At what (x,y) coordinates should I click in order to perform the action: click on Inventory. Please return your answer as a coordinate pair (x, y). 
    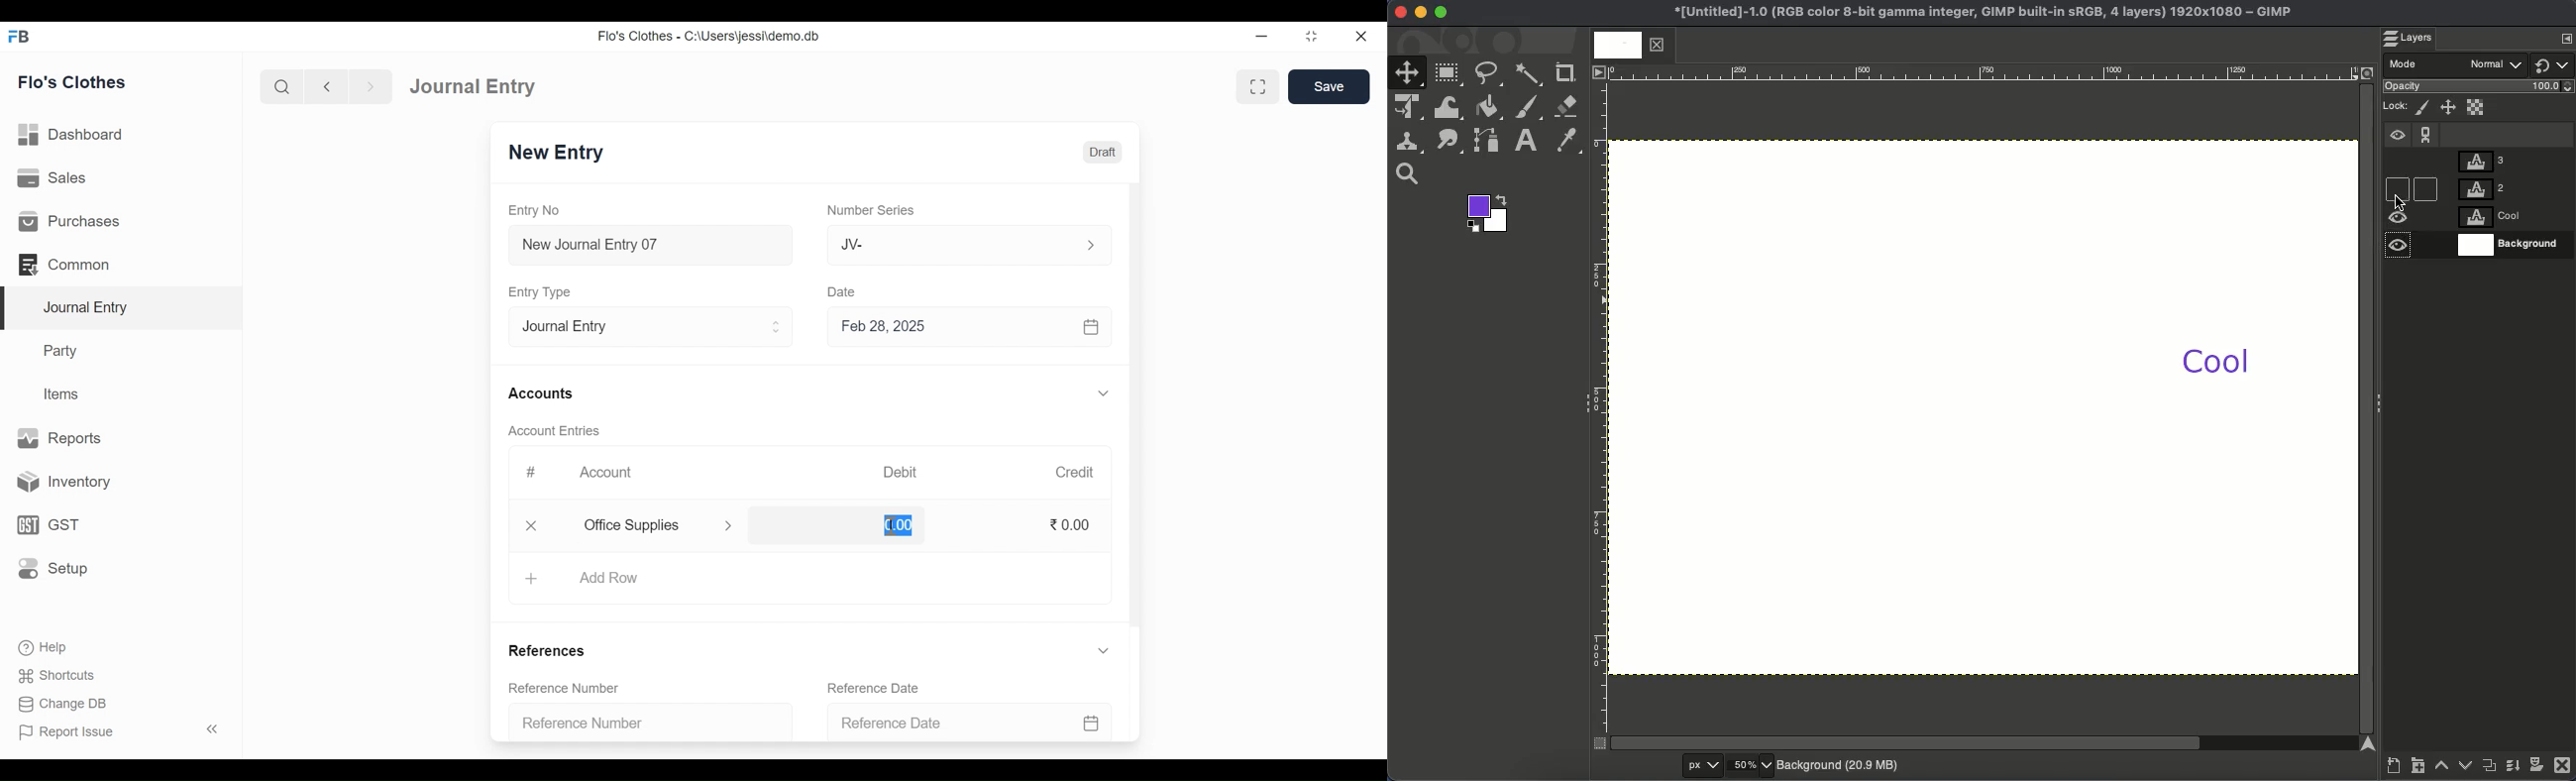
    Looking at the image, I should click on (59, 483).